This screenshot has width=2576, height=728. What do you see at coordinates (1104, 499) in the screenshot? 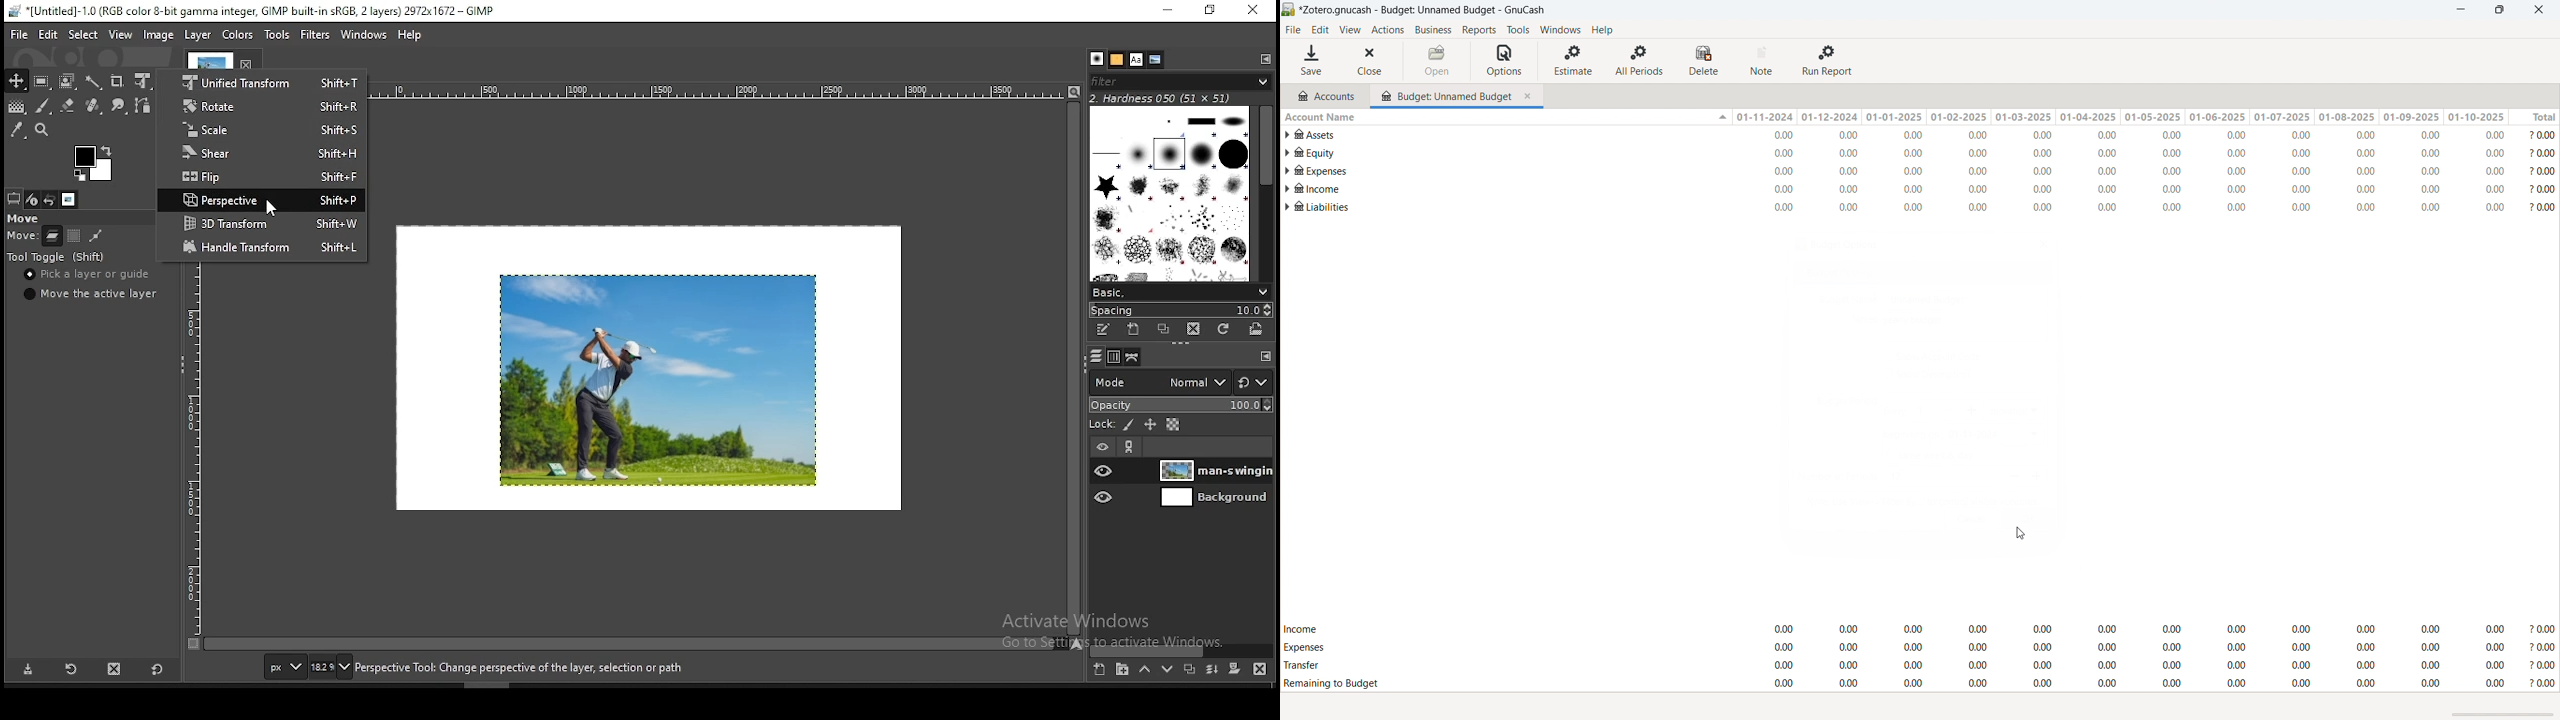
I see `layer visibility on/off` at bounding box center [1104, 499].